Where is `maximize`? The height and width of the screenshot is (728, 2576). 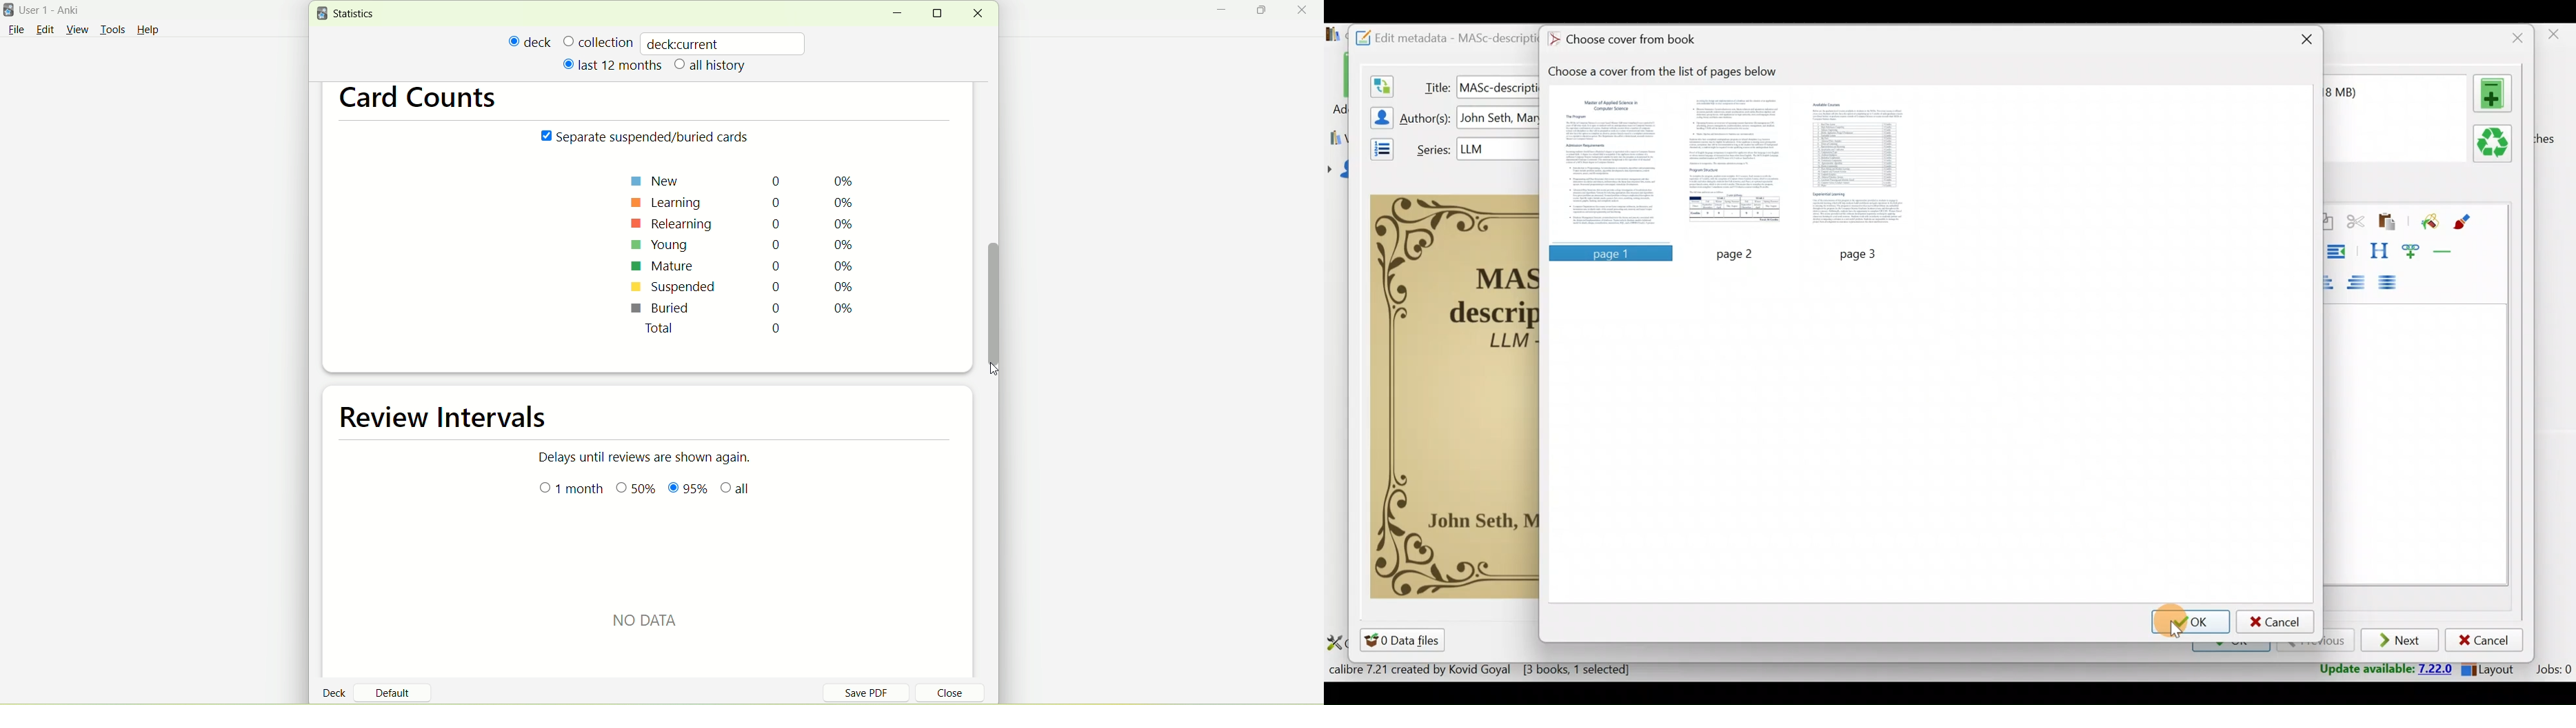 maximize is located at coordinates (1263, 12).